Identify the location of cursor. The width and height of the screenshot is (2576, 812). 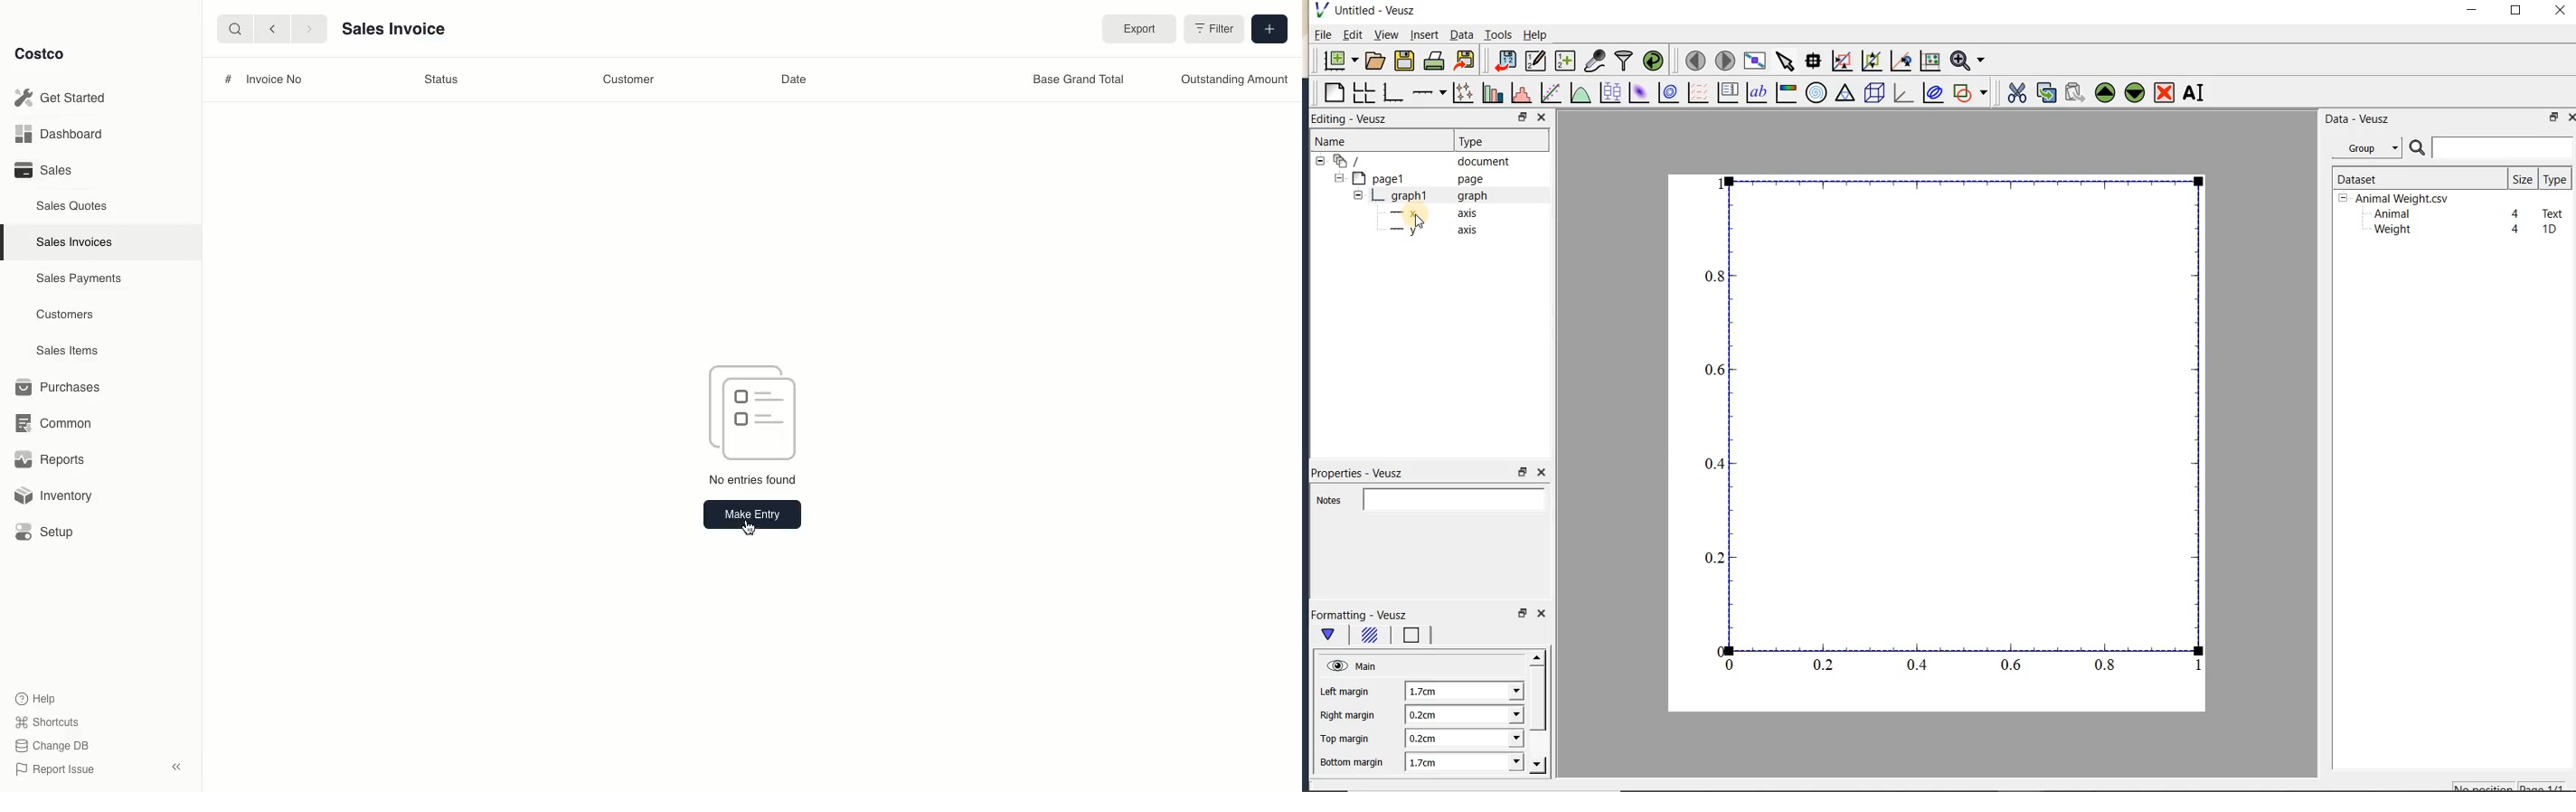
(747, 525).